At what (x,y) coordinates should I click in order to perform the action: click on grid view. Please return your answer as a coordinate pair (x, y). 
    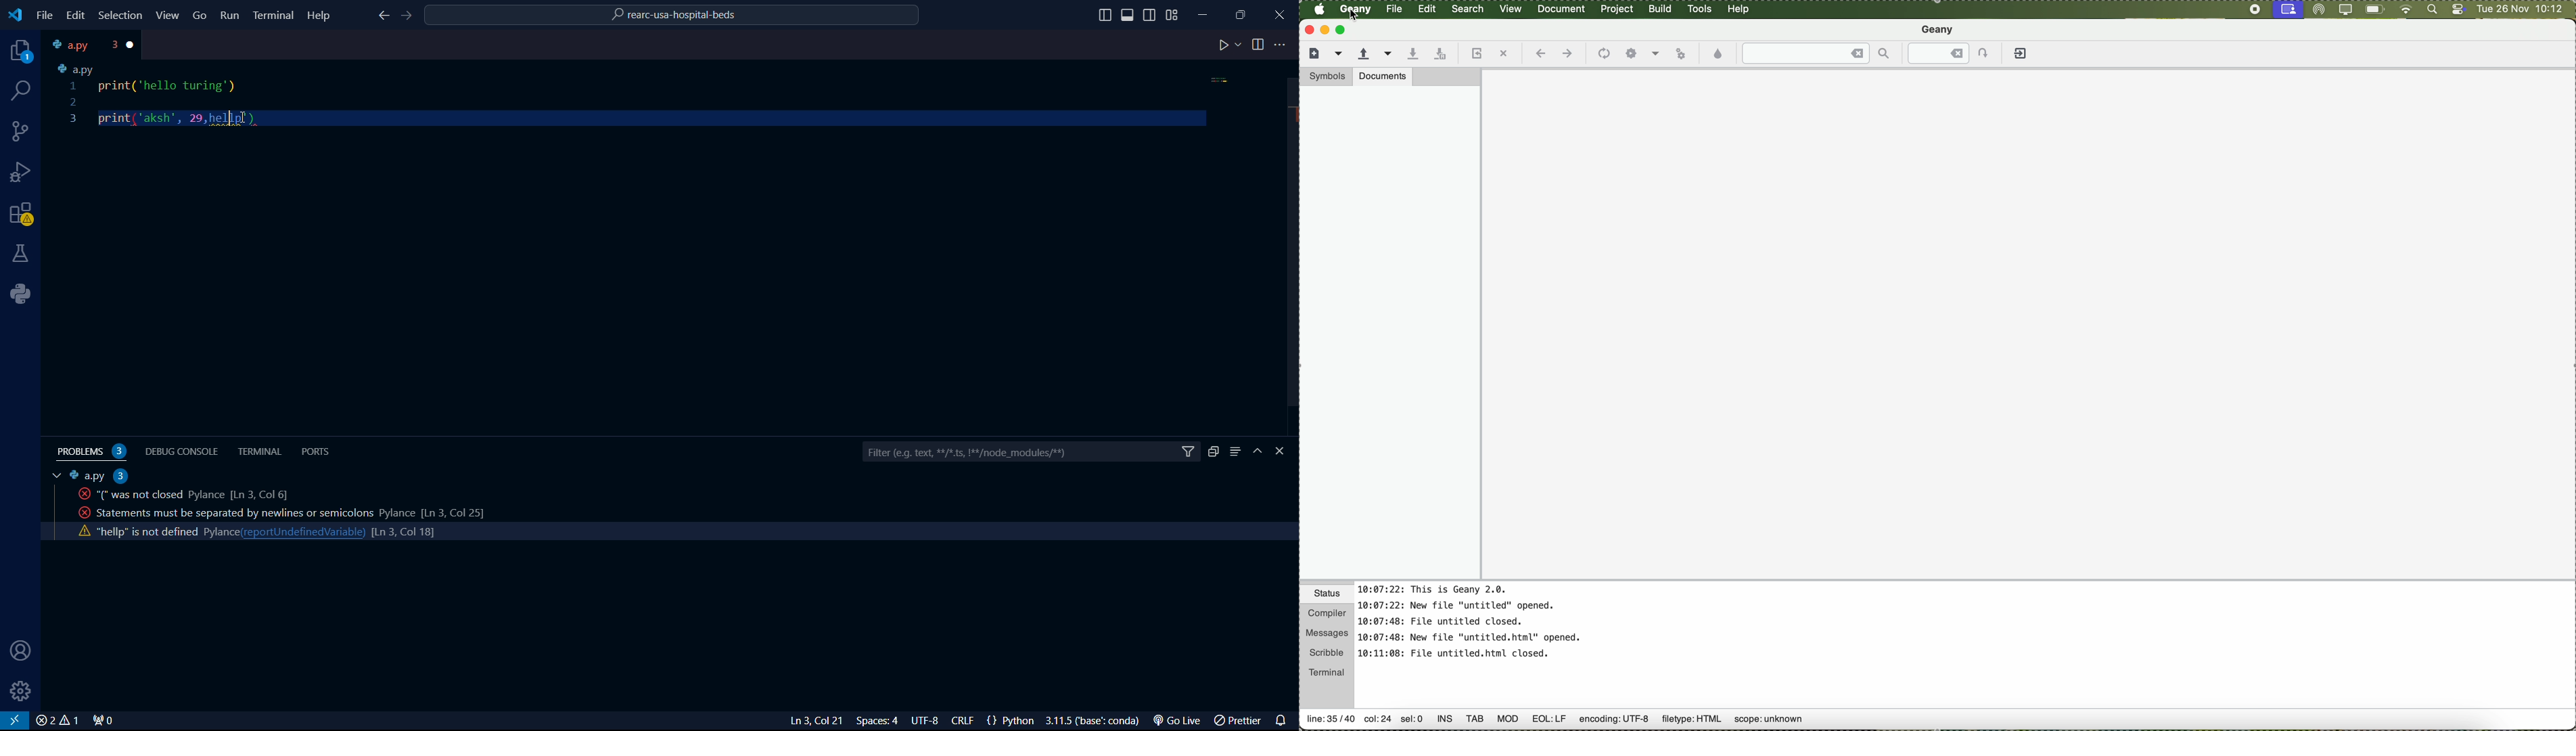
    Looking at the image, I should click on (1172, 15).